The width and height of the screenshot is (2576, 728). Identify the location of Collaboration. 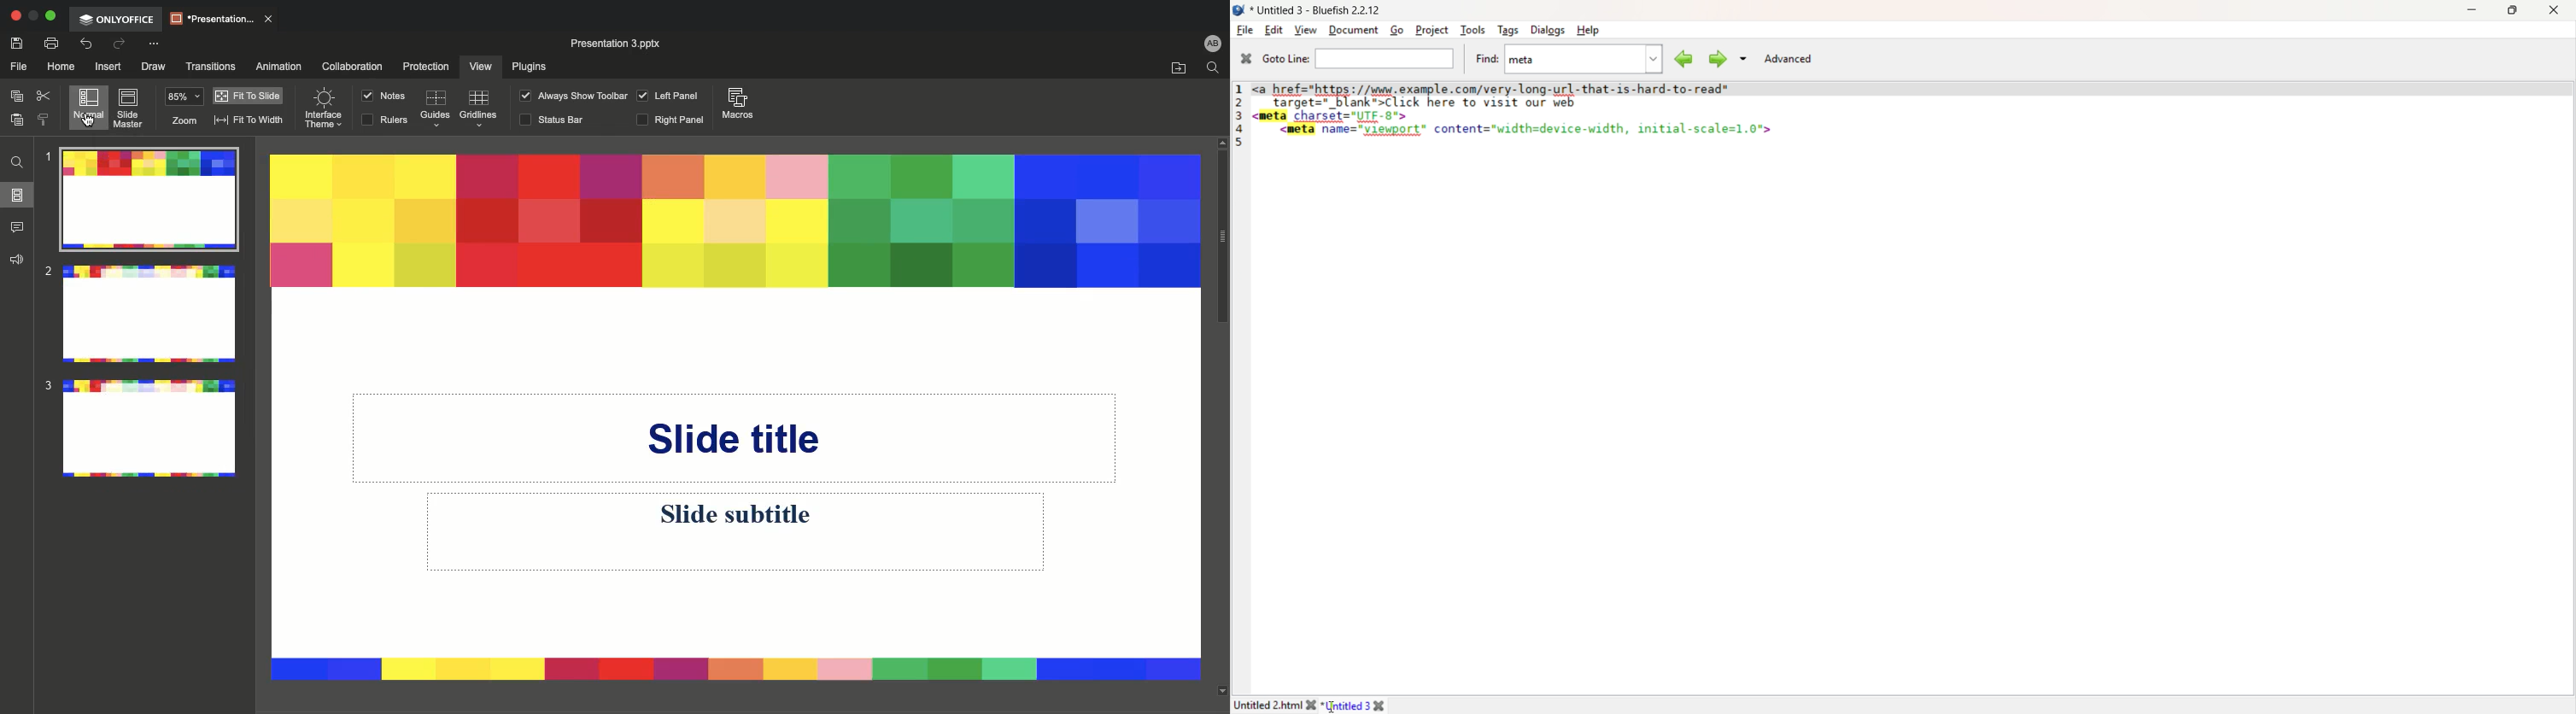
(355, 67).